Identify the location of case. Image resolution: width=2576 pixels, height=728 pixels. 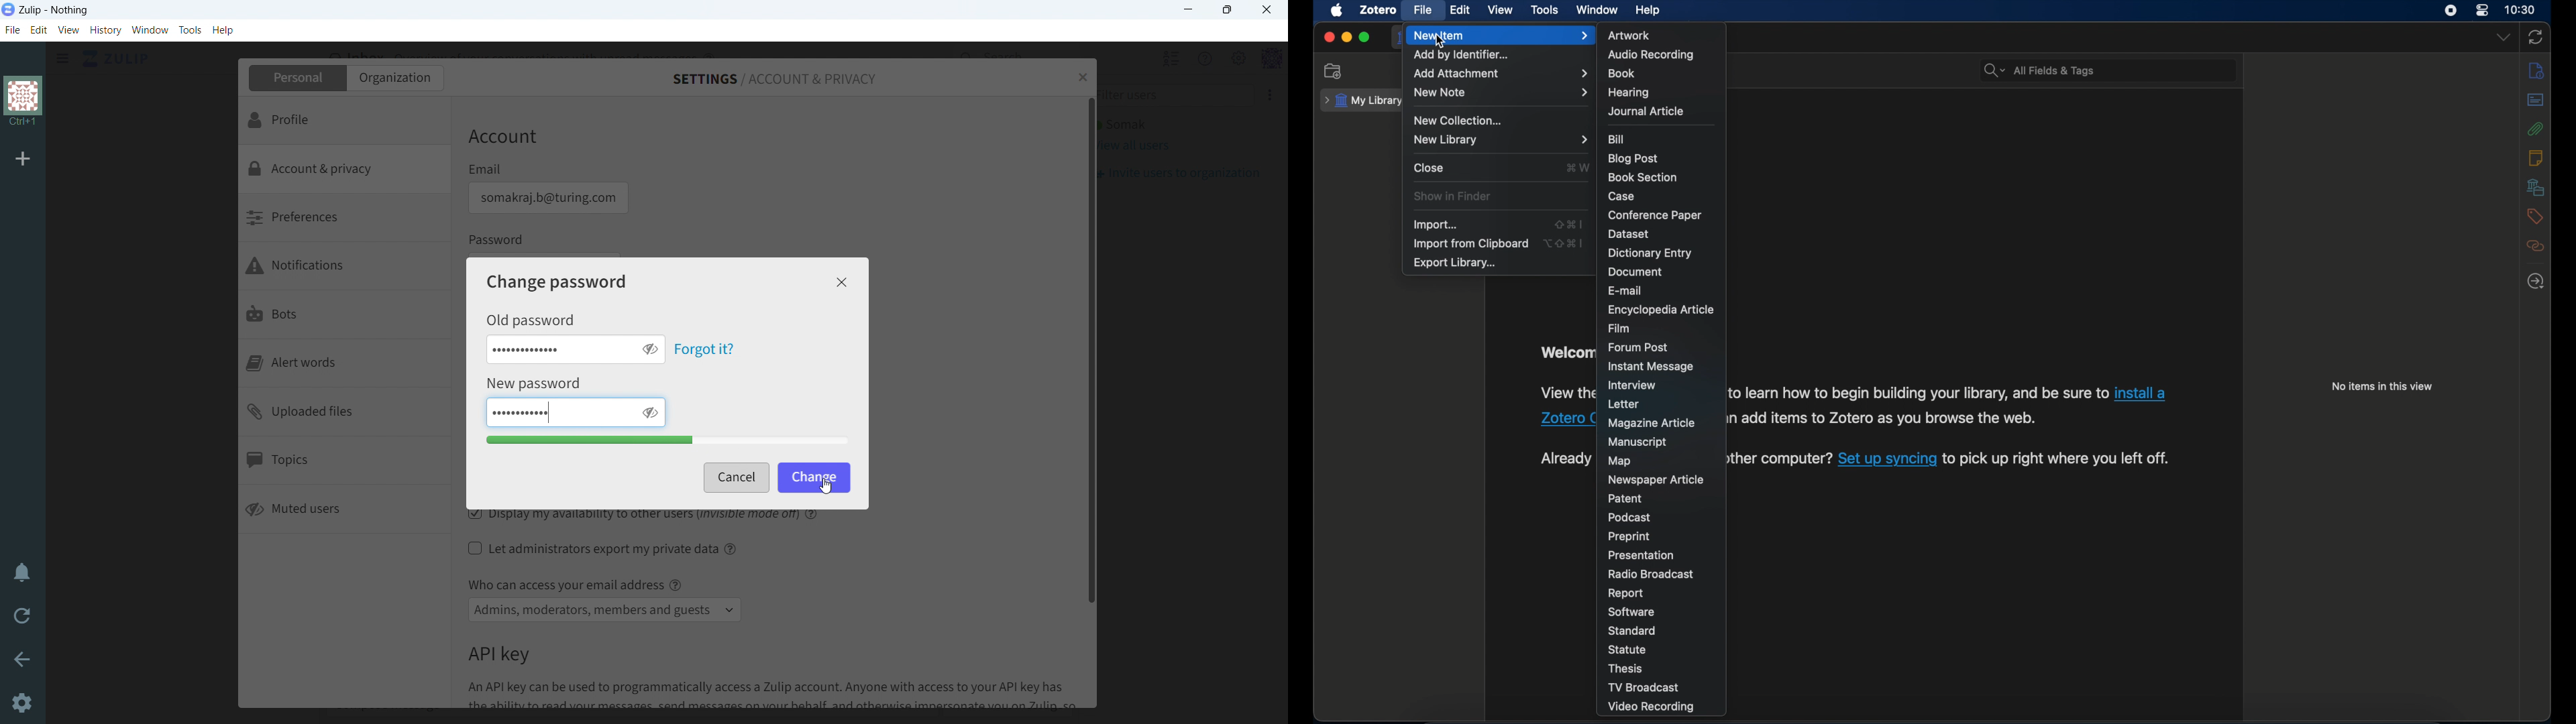
(1622, 196).